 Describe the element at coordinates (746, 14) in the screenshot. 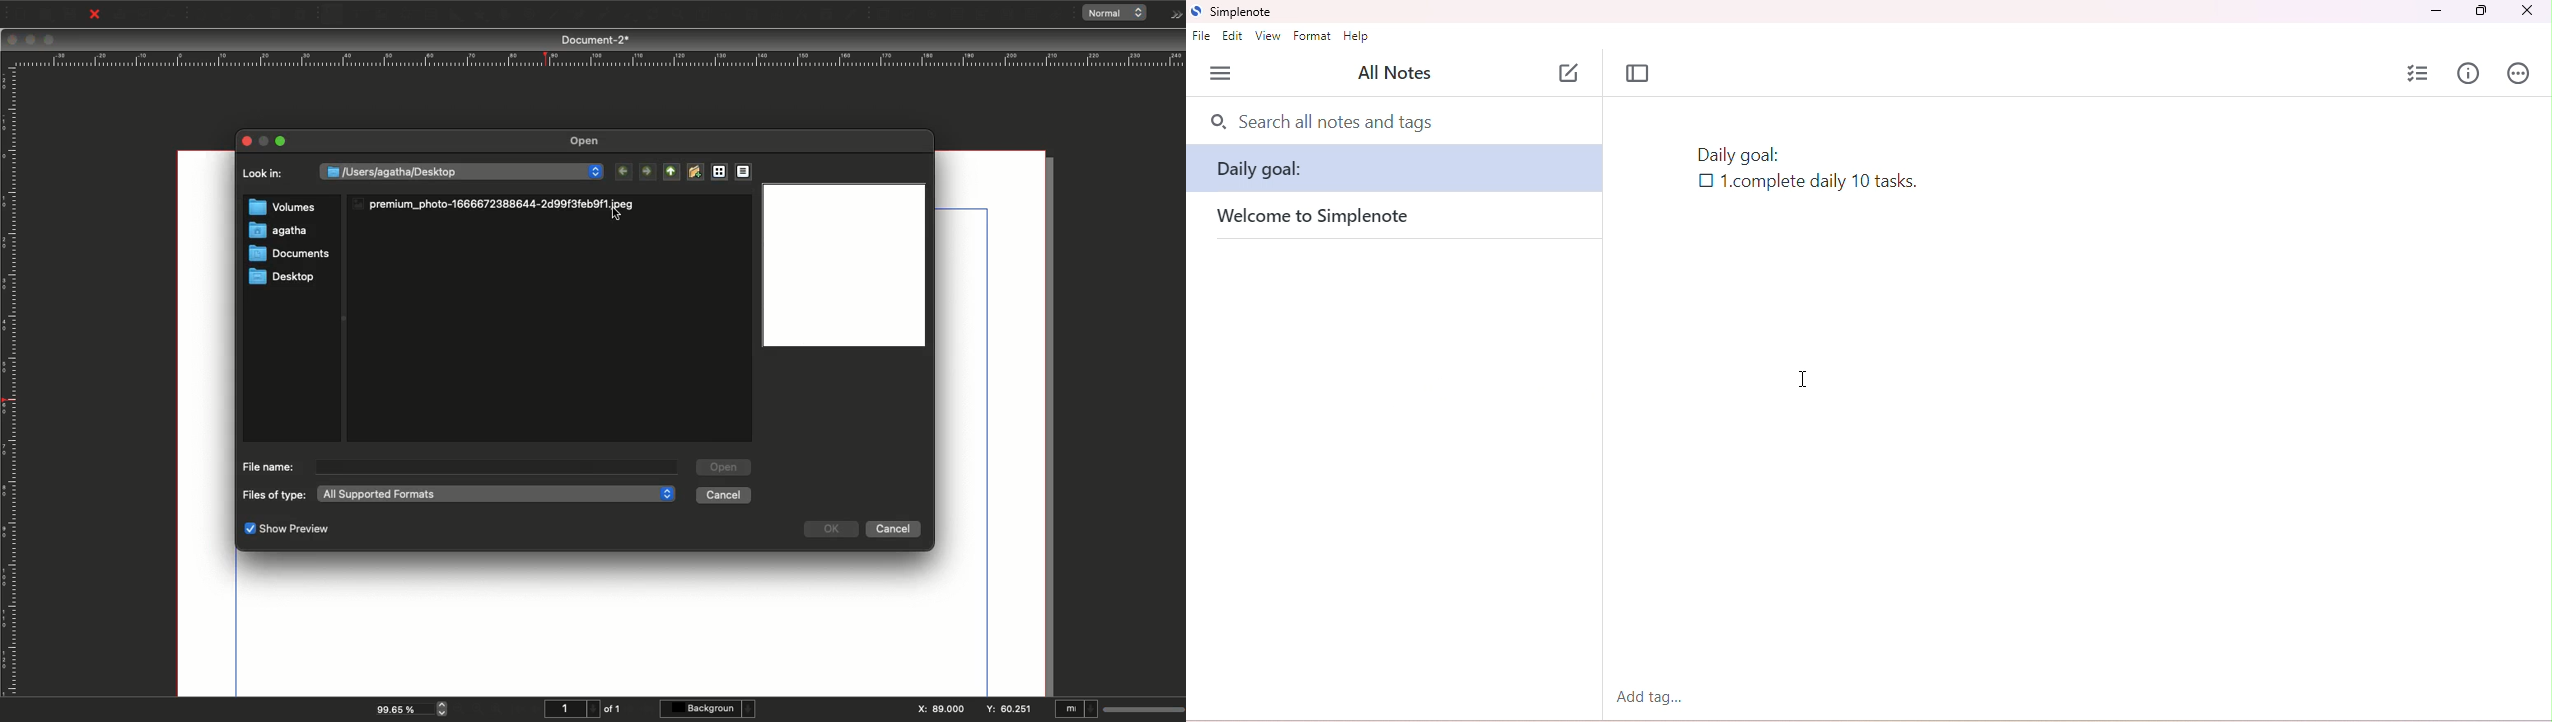

I see `Link text frames` at that location.